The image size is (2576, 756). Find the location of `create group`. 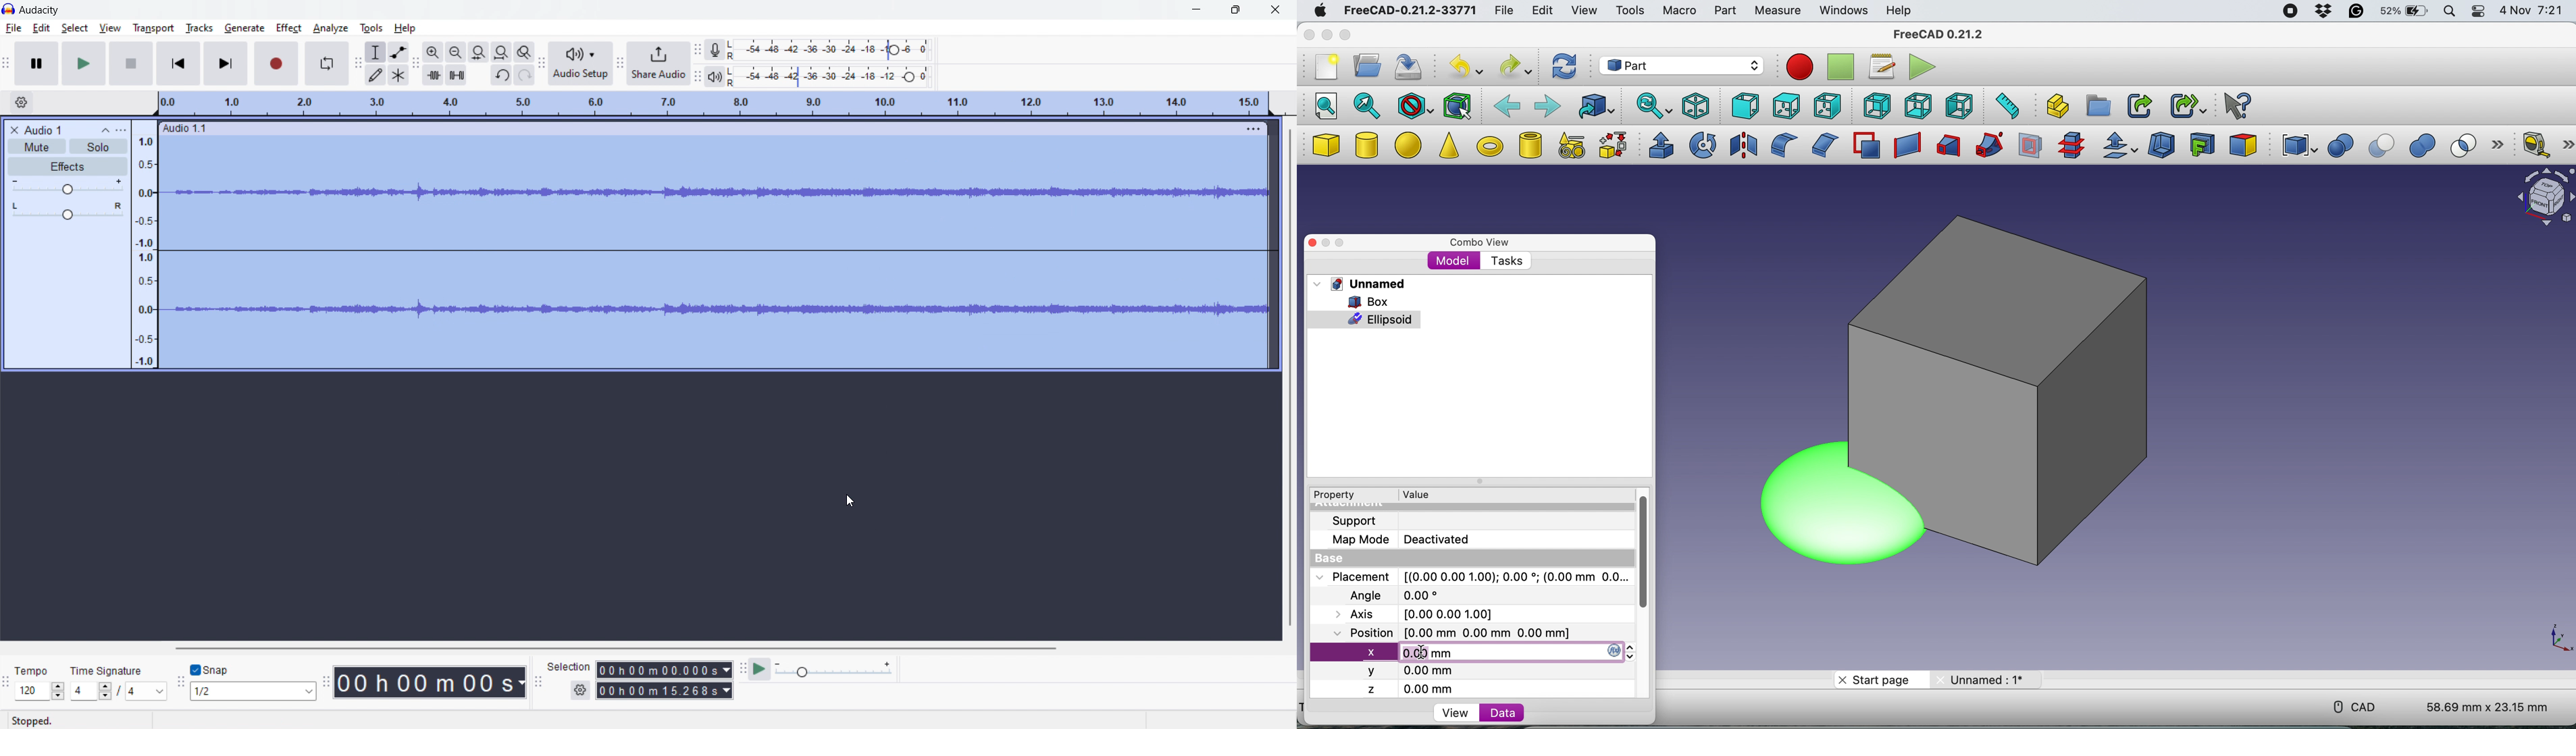

create group is located at coordinates (2100, 105).